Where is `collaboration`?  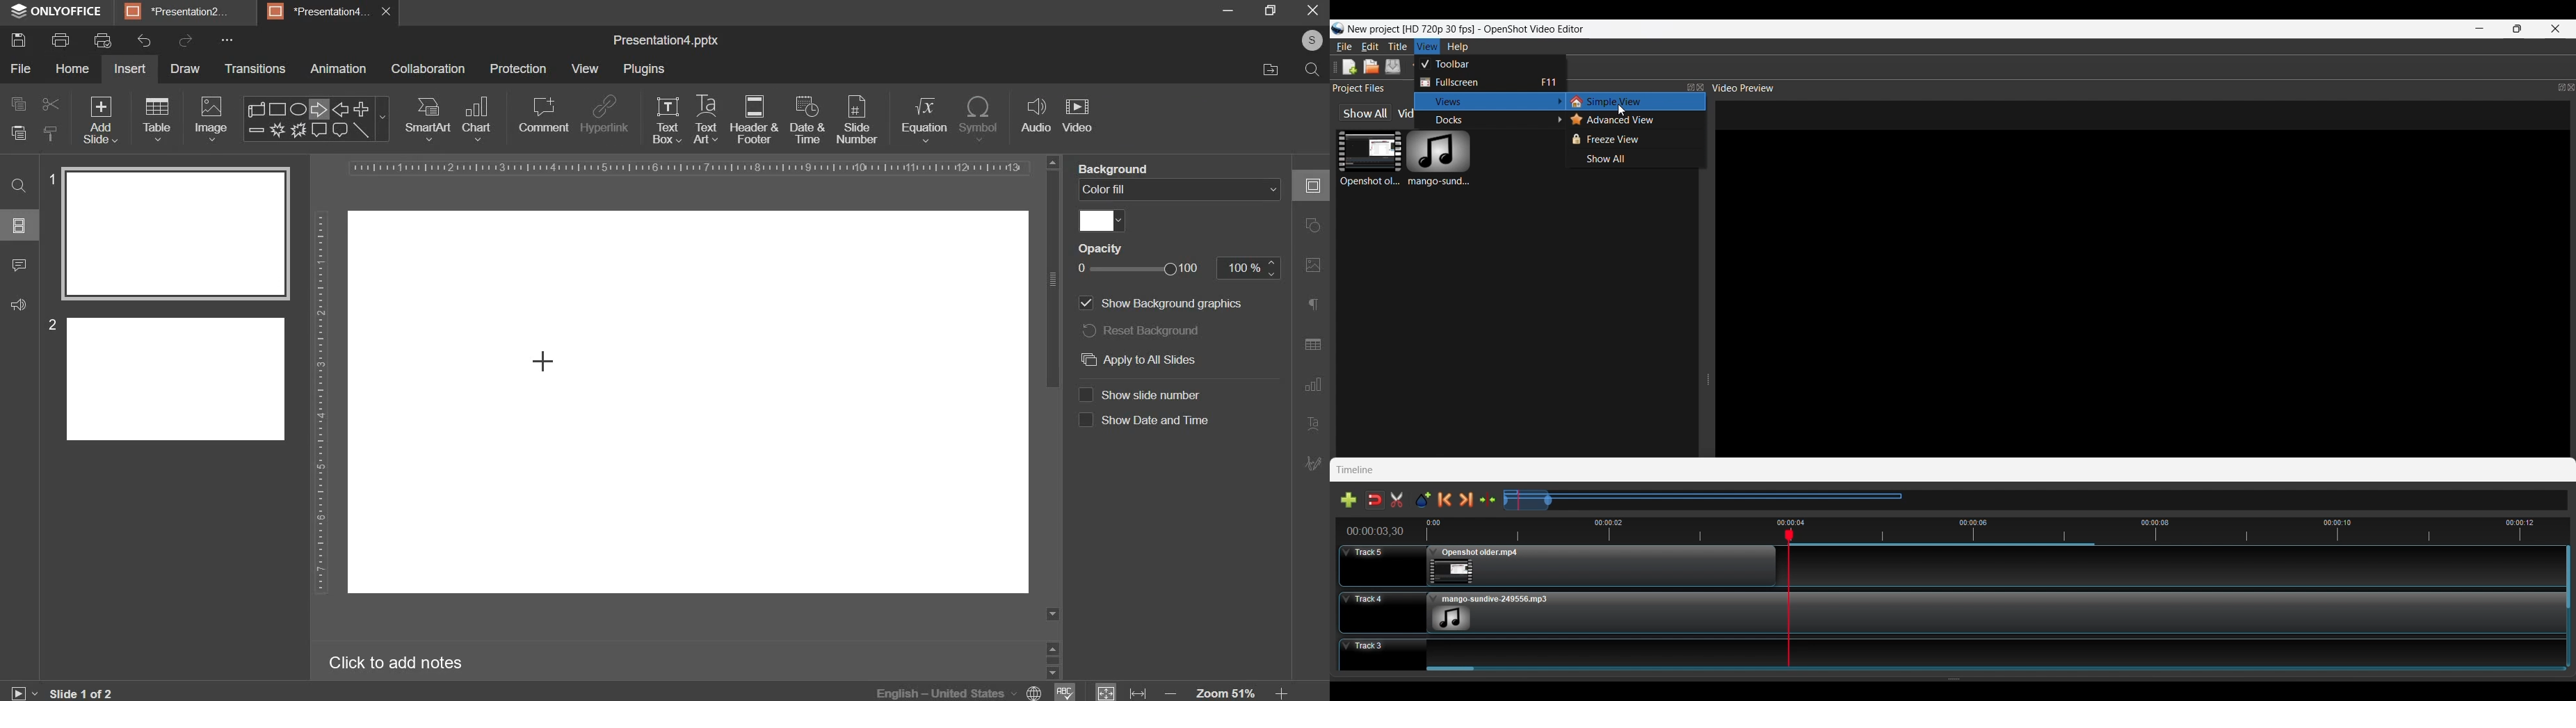 collaboration is located at coordinates (430, 69).